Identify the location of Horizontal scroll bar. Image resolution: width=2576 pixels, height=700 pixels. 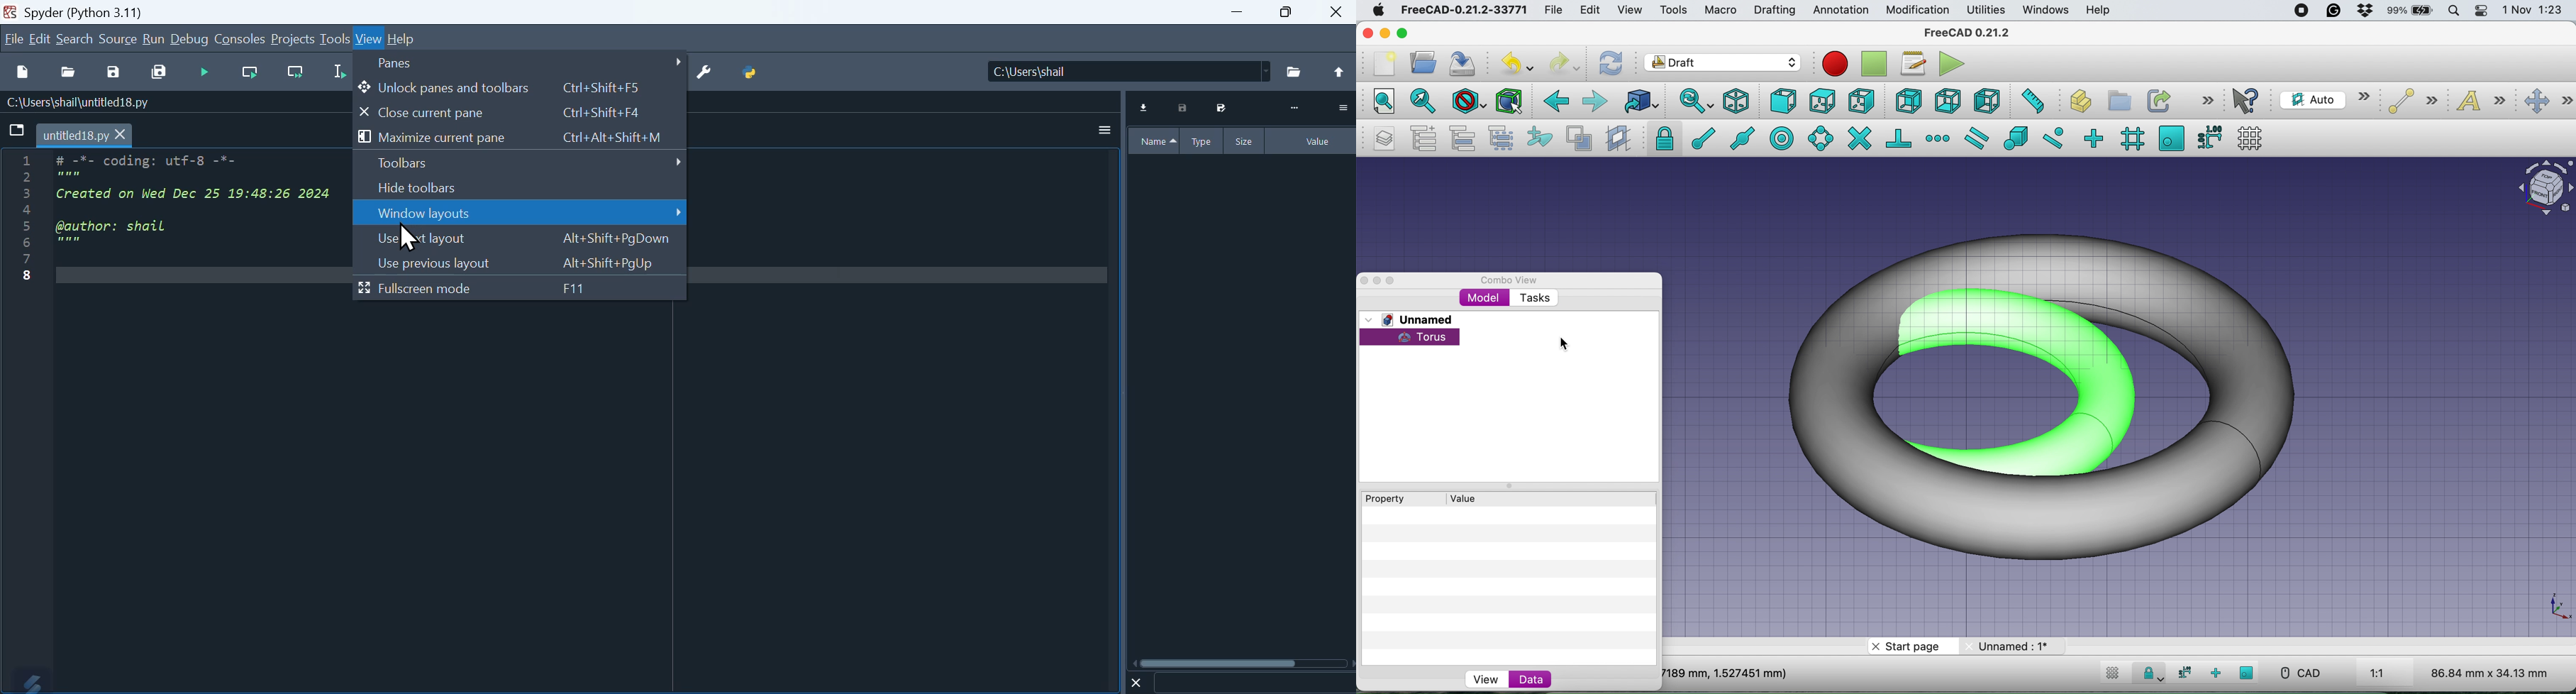
(1243, 663).